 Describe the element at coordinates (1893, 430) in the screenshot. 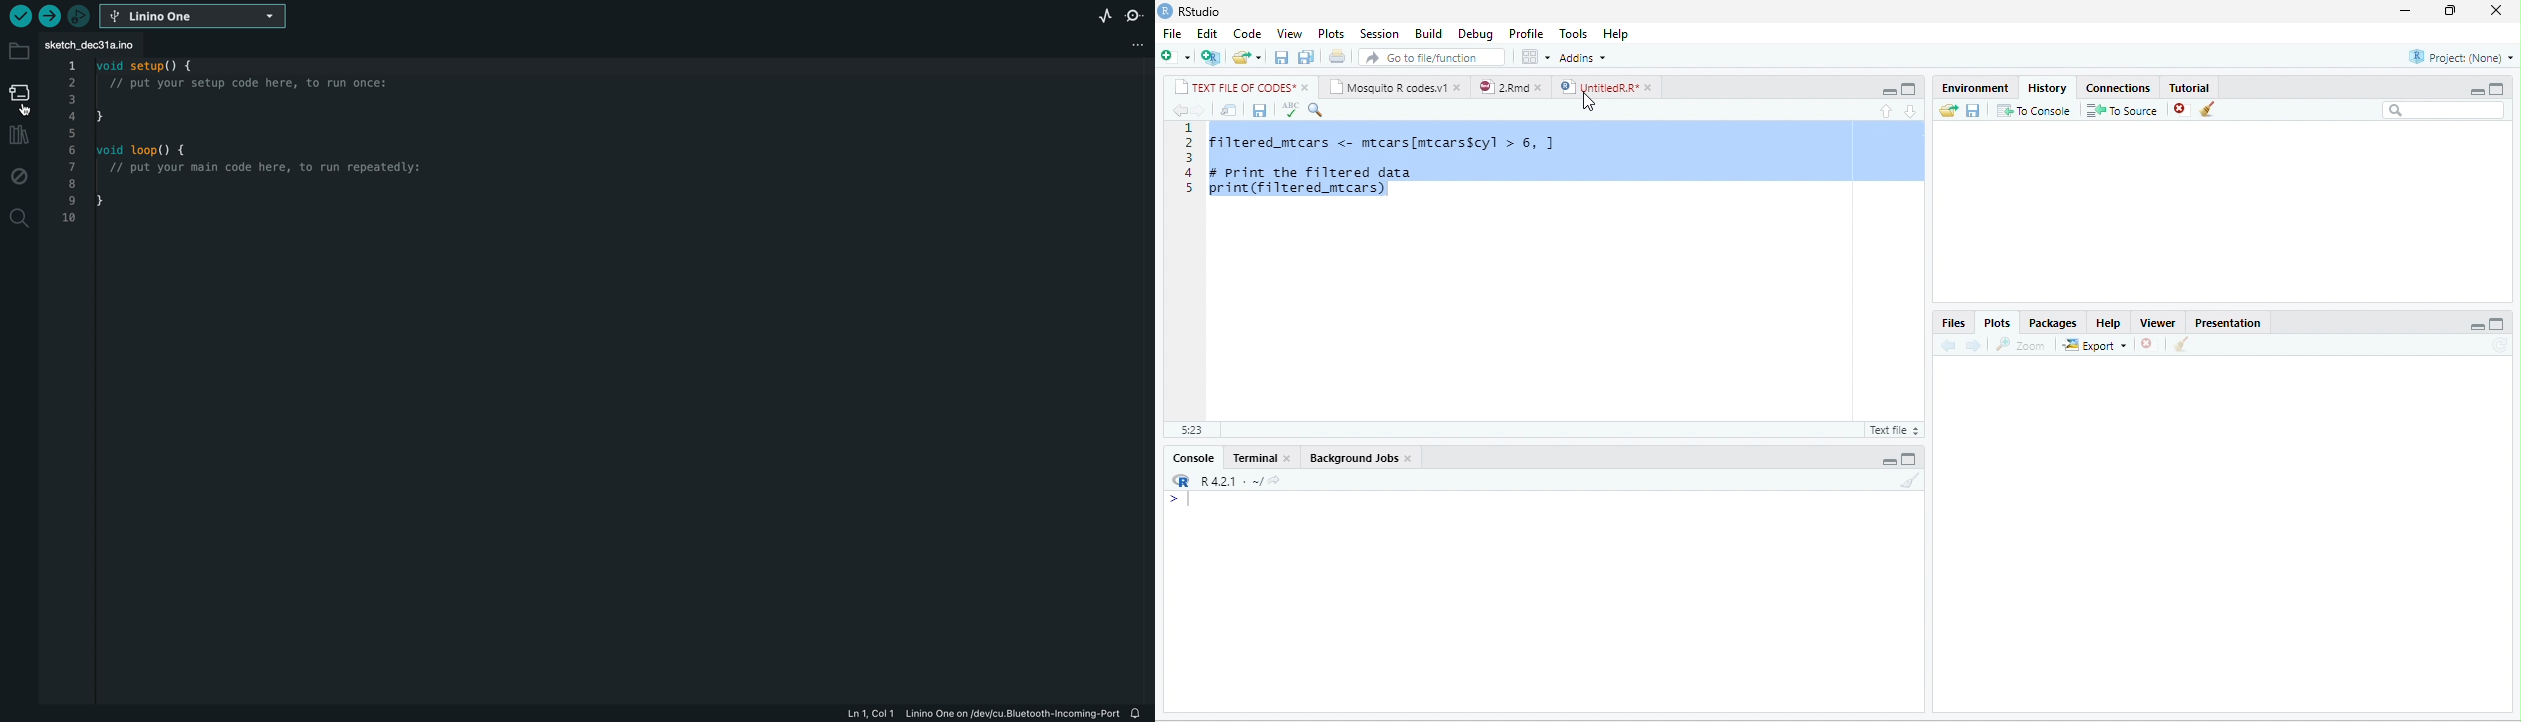

I see `R script` at that location.